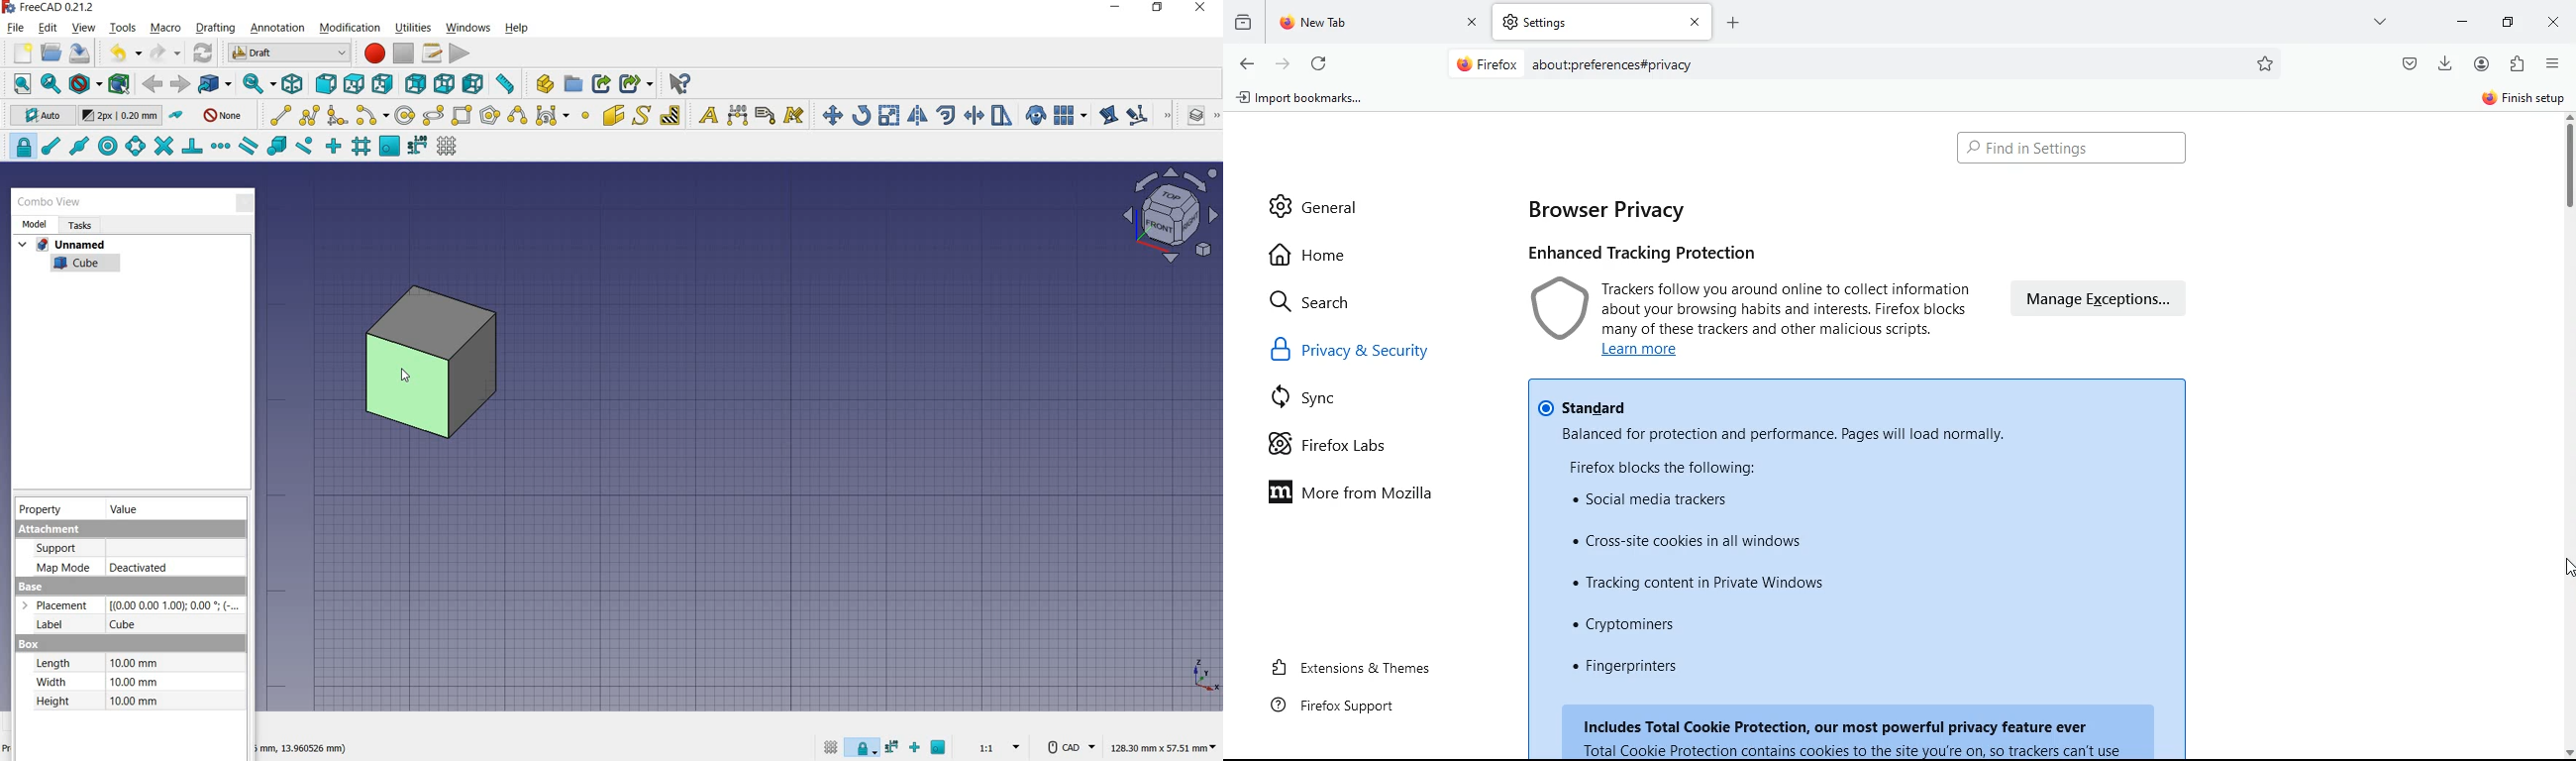 The image size is (2576, 784). I want to click on polyline, so click(310, 116).